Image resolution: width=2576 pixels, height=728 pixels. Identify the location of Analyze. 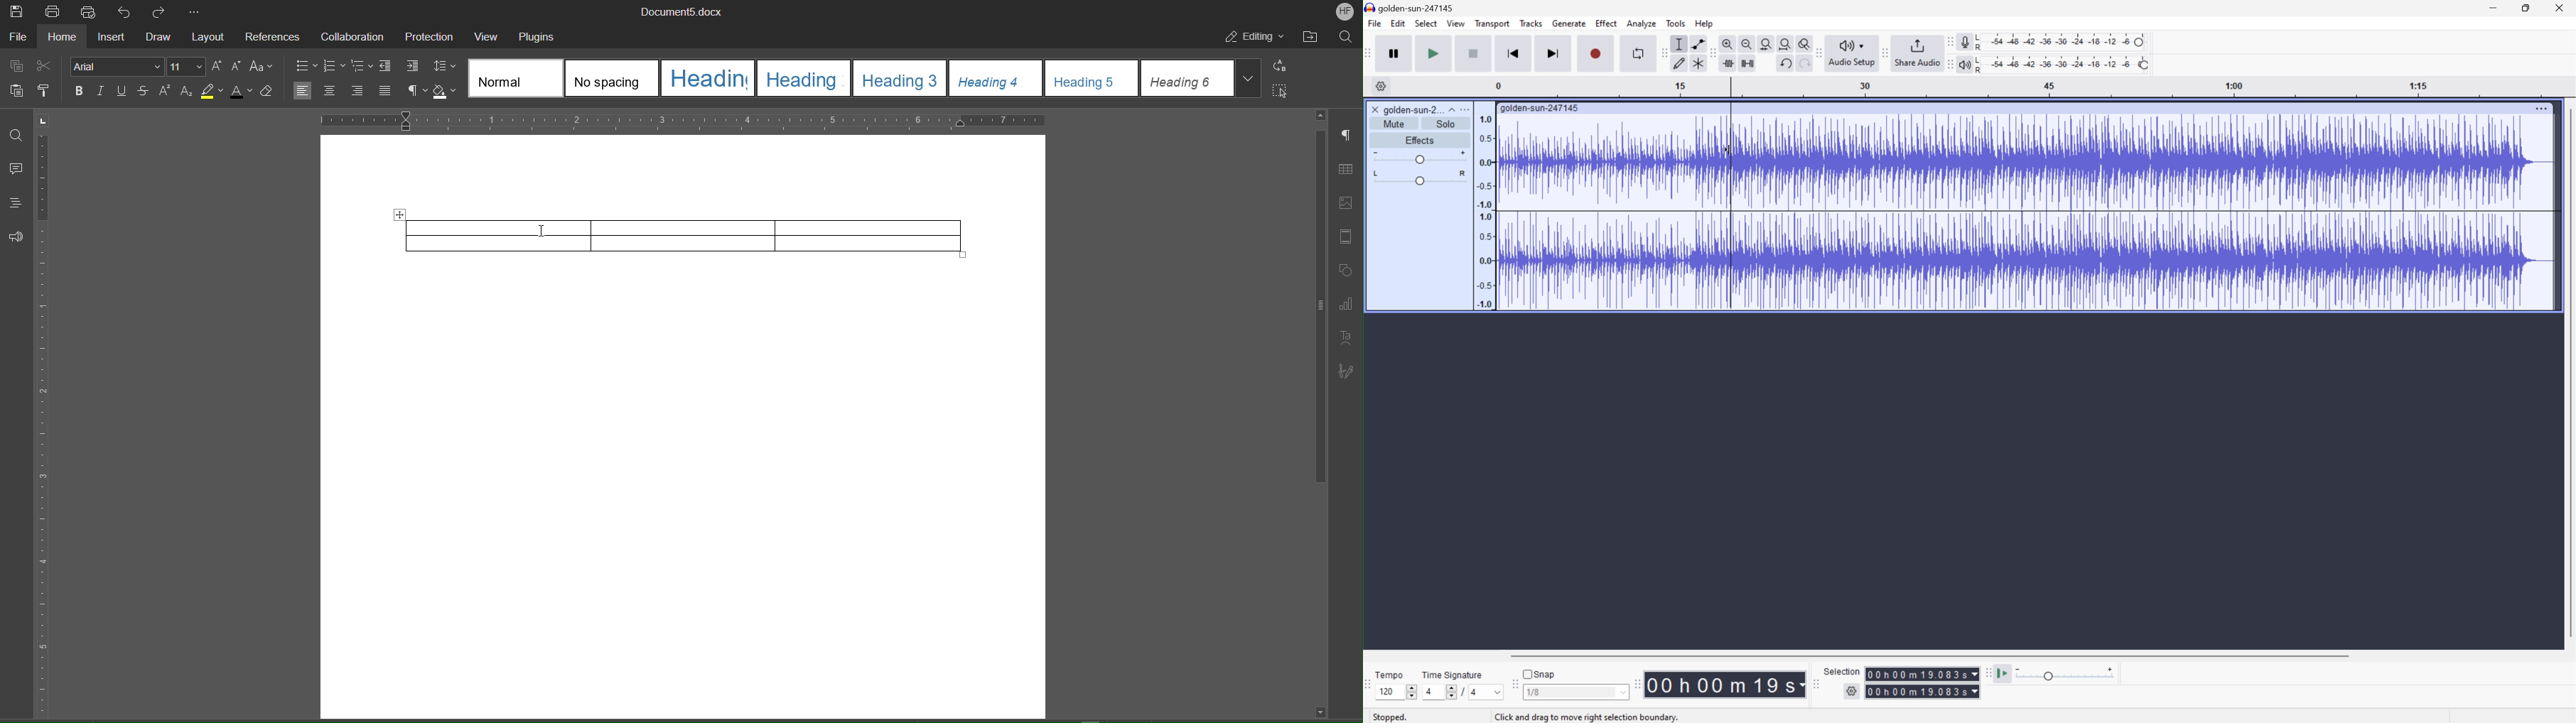
(1641, 23).